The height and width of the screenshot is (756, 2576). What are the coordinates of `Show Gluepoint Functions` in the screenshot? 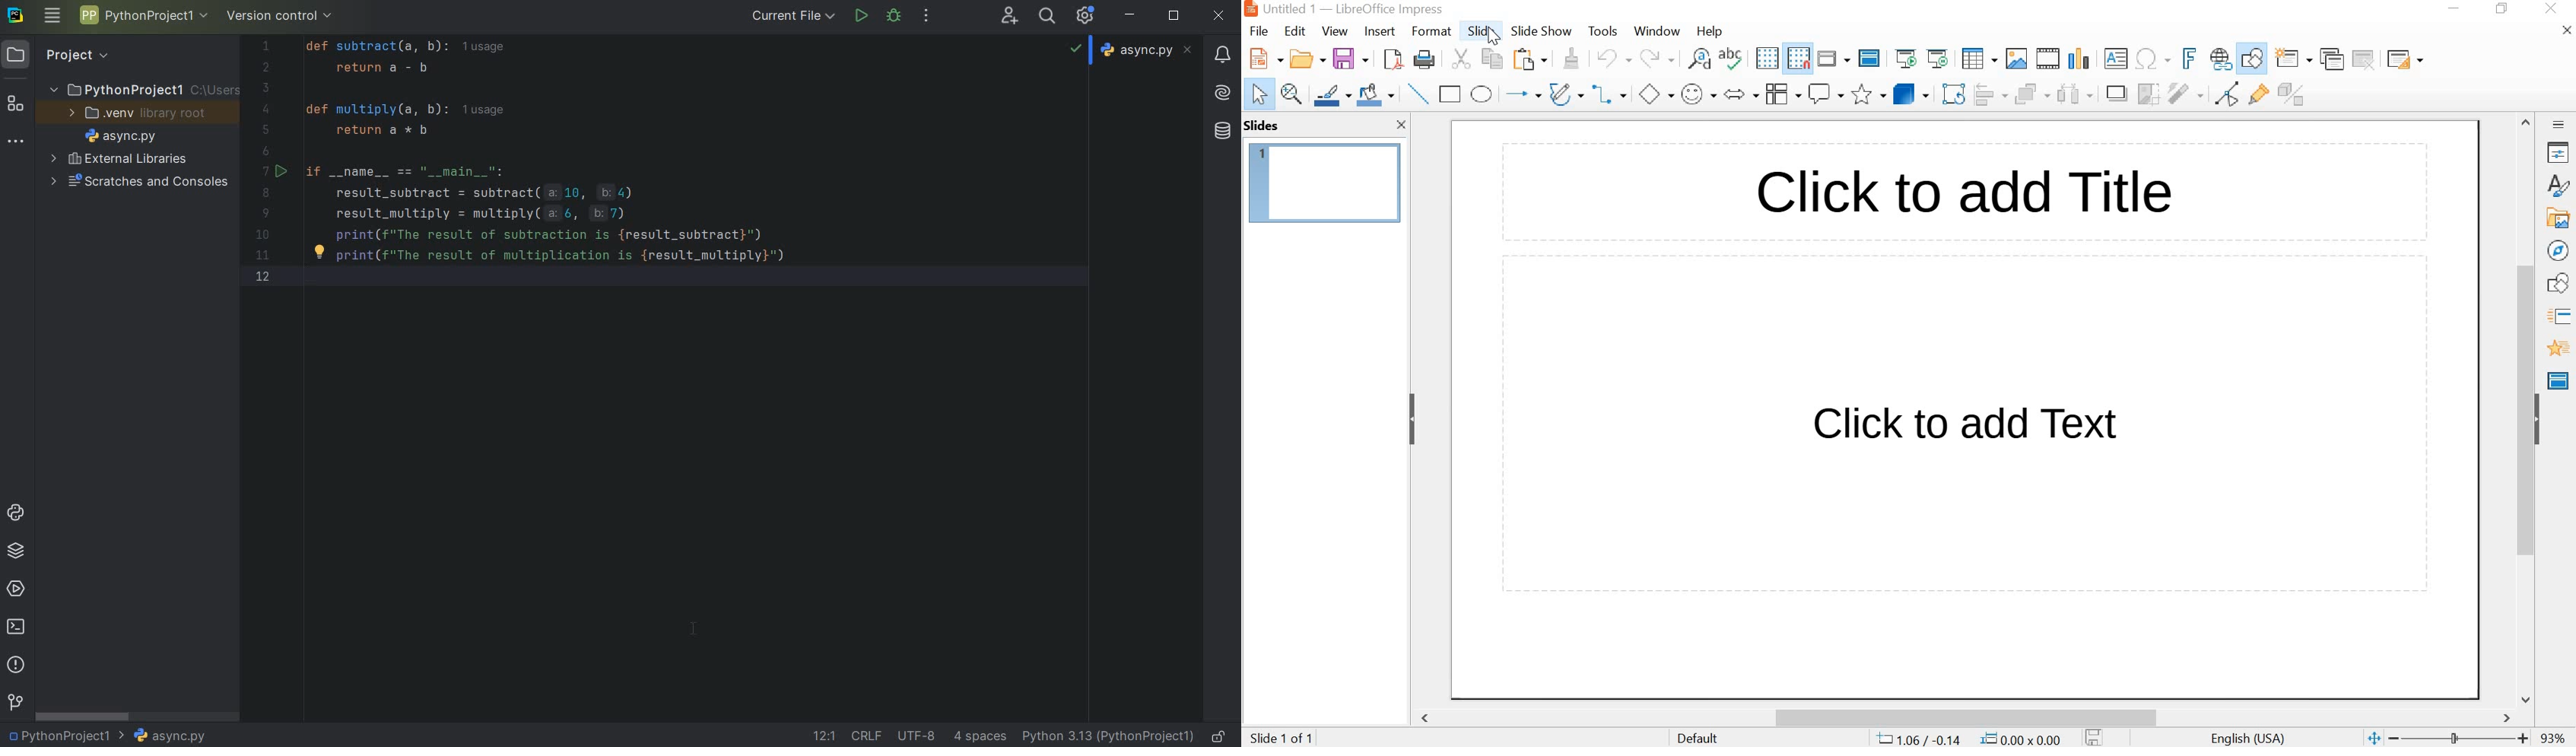 It's located at (2260, 95).